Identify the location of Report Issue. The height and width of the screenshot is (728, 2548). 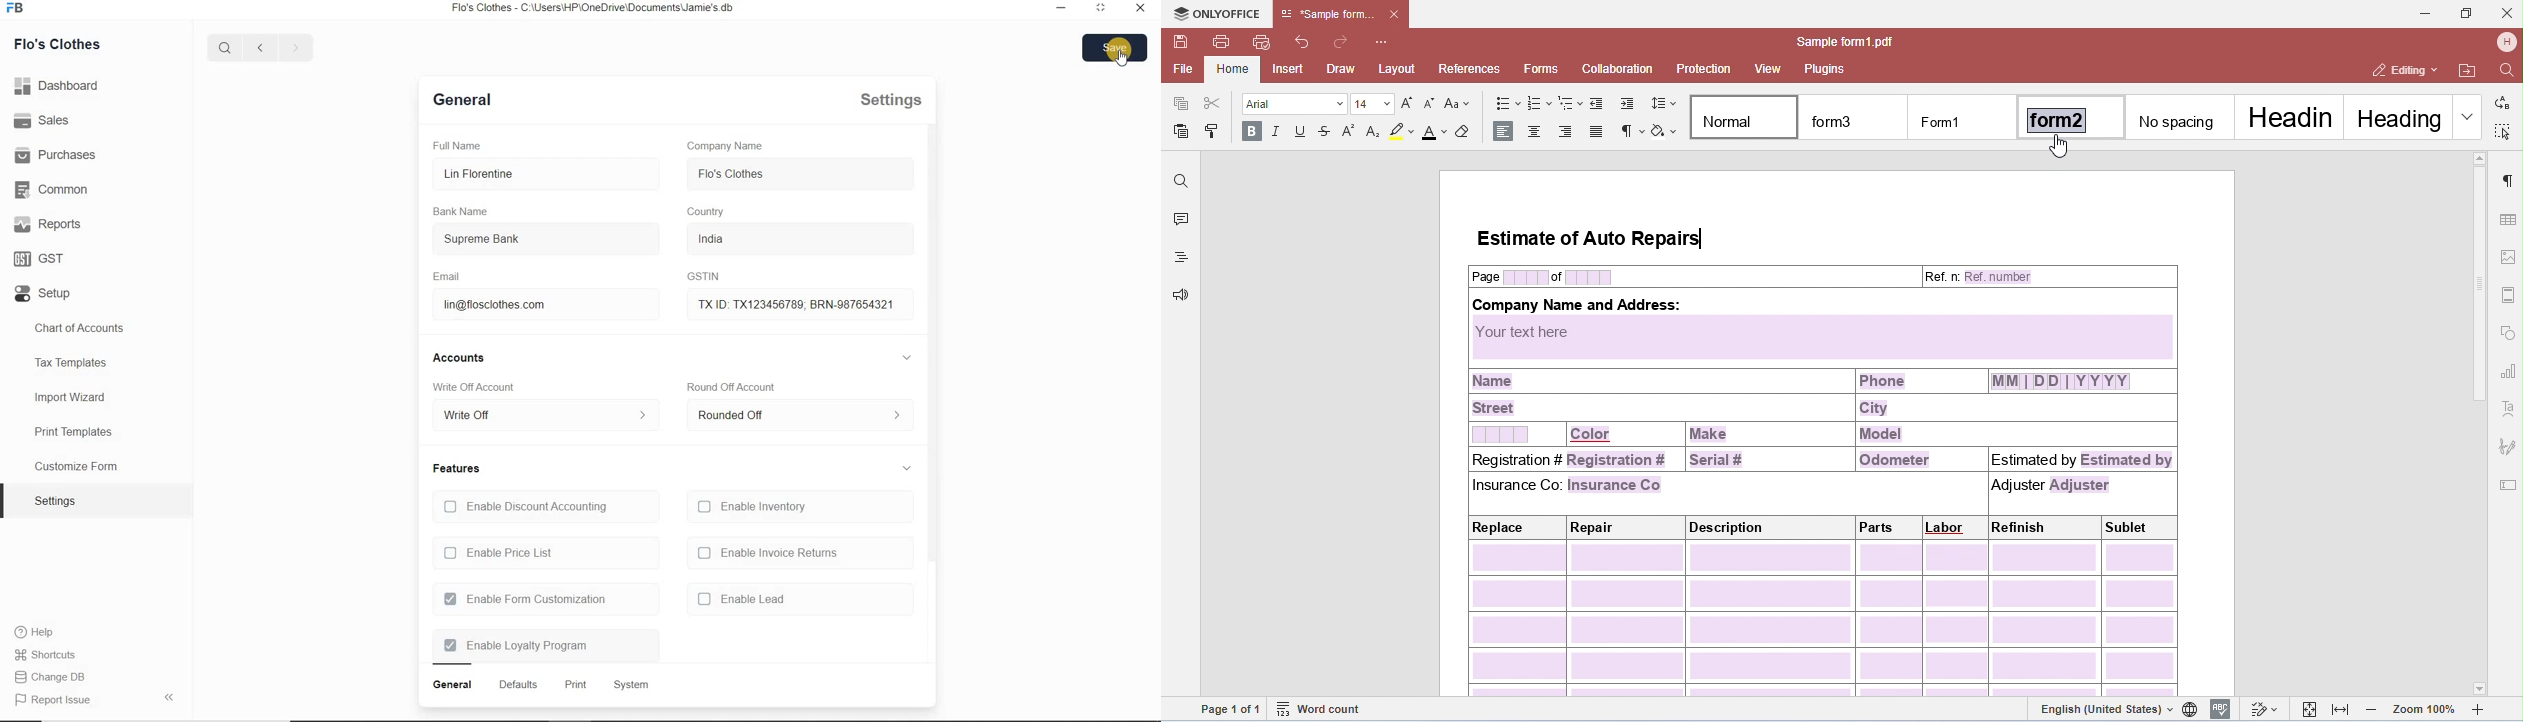
(57, 678).